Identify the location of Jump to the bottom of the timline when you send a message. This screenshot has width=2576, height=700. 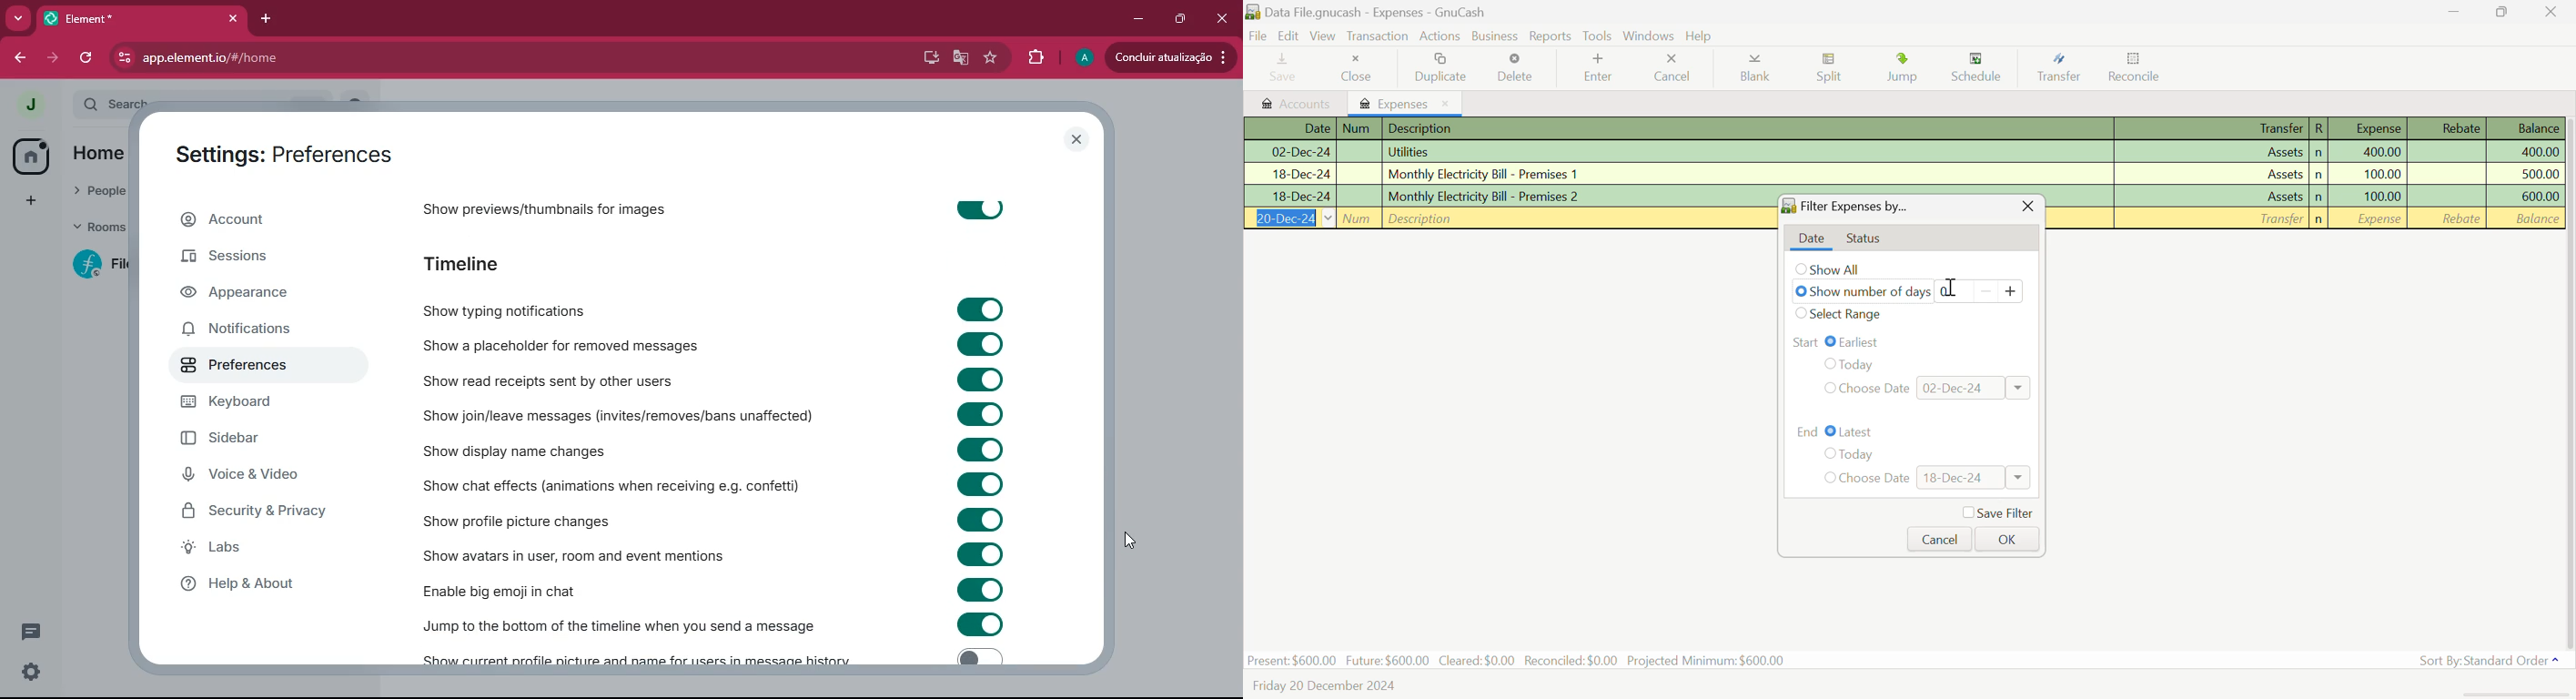
(619, 626).